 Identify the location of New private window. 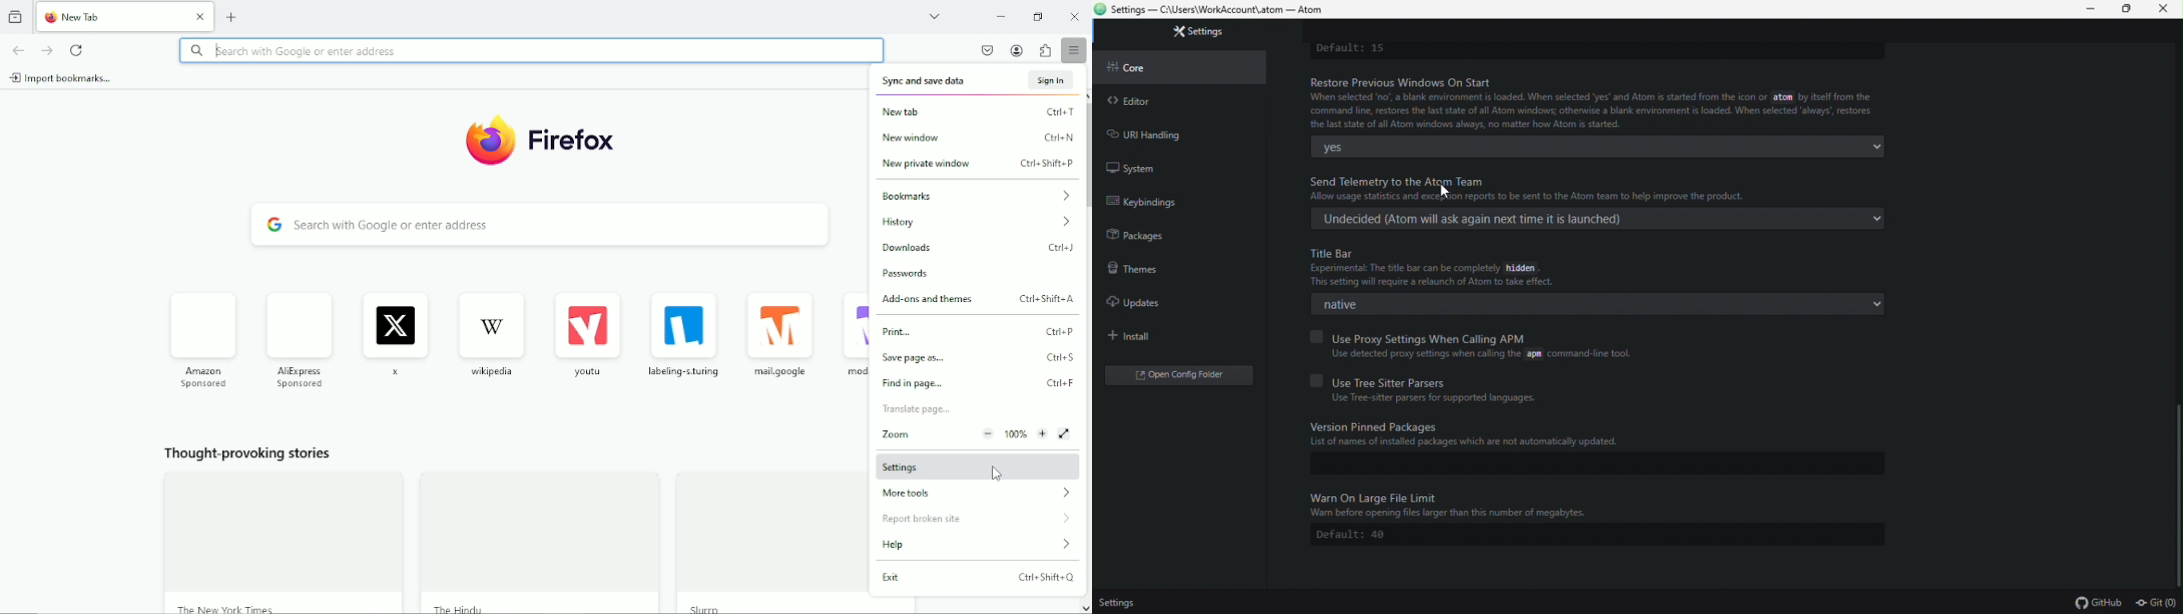
(984, 165).